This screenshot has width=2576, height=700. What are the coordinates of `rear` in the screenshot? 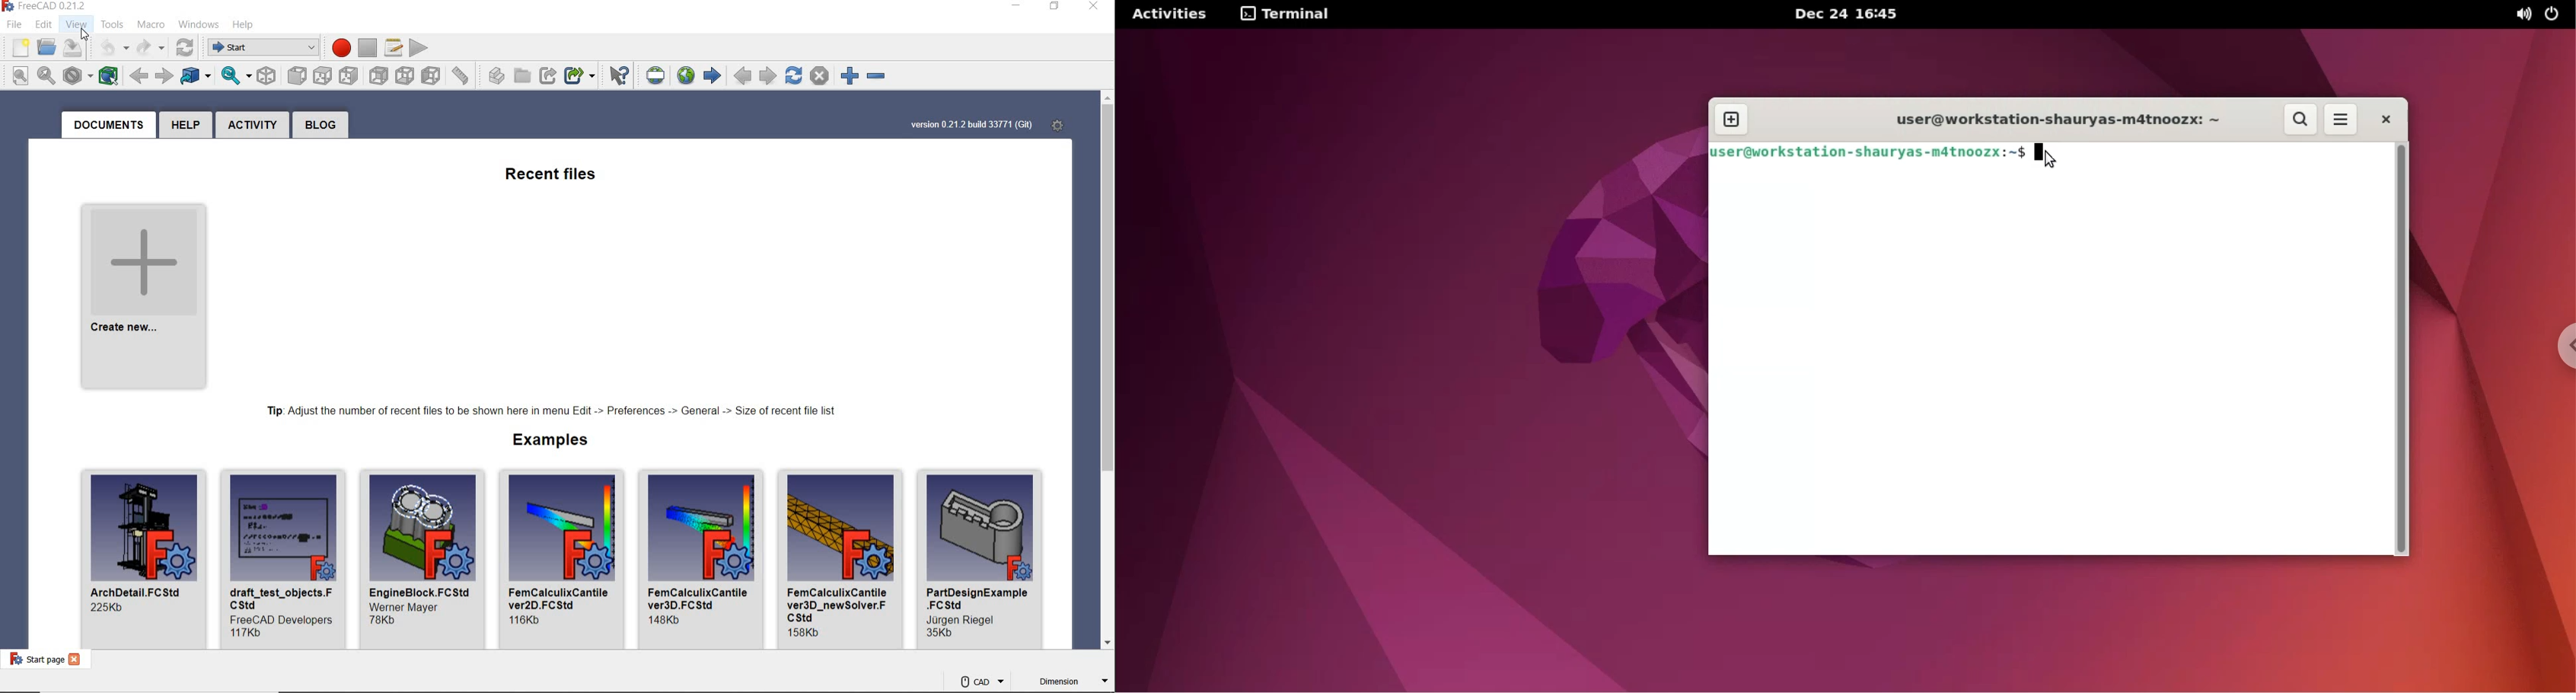 It's located at (380, 76).